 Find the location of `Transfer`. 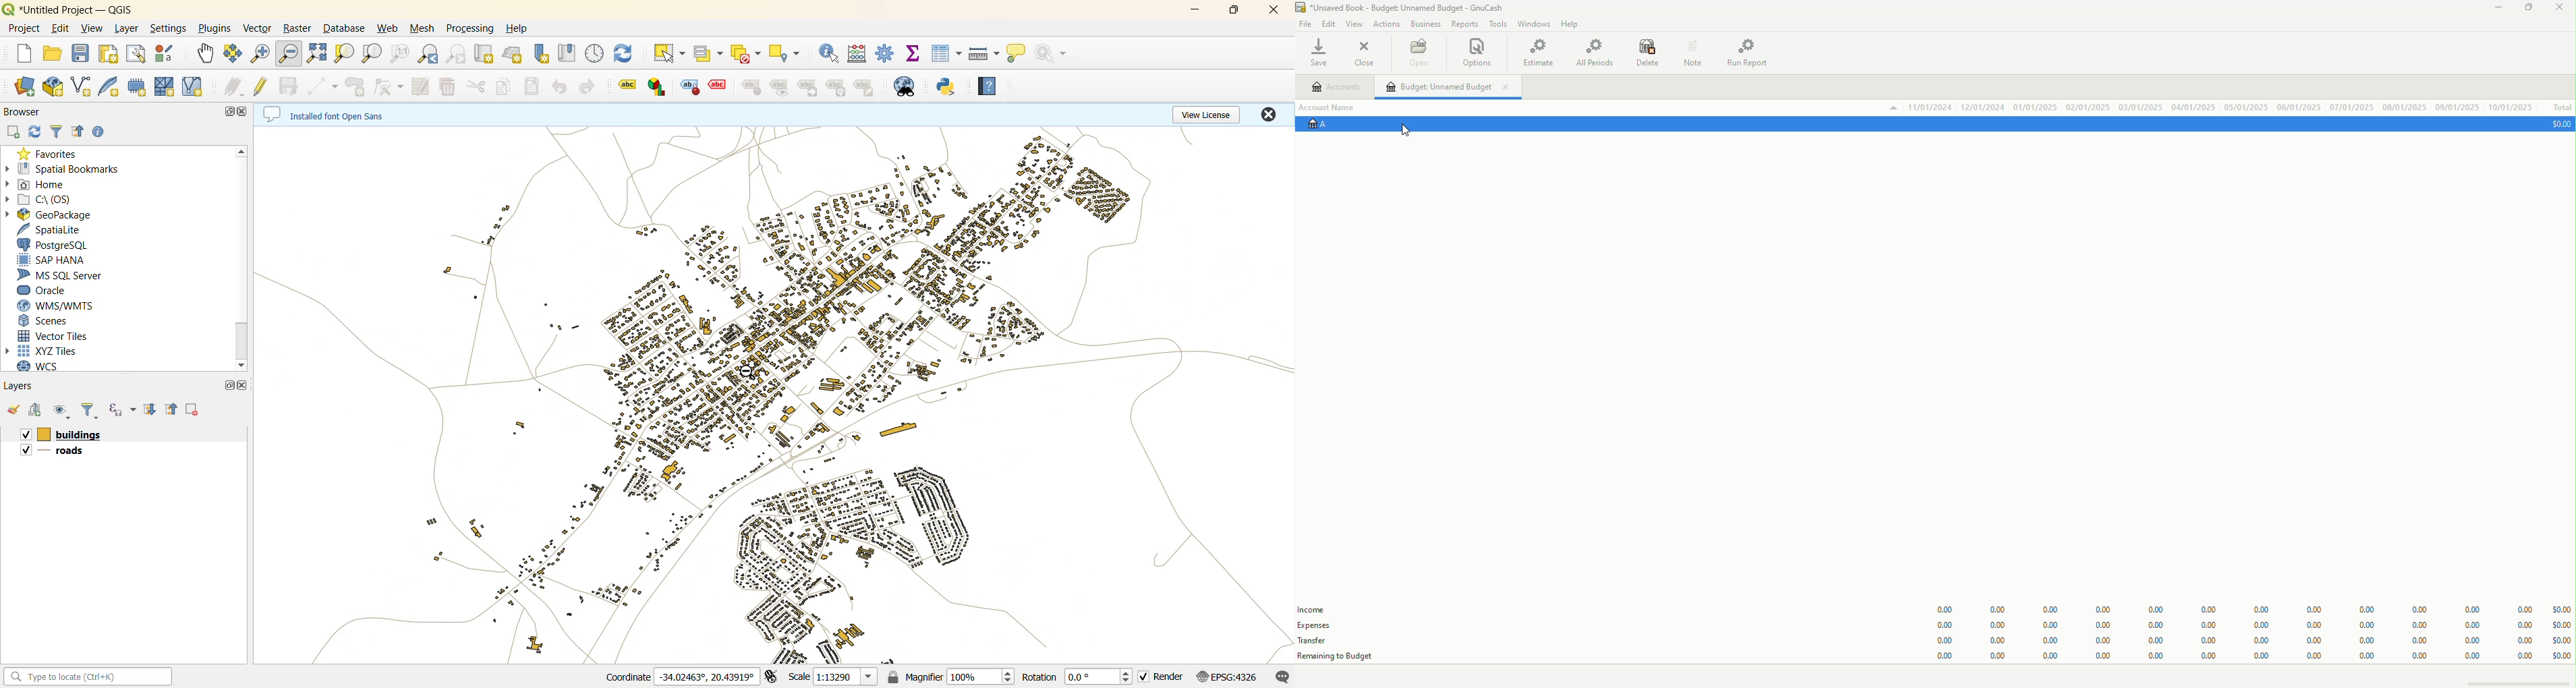

Transfer is located at coordinates (1313, 643).